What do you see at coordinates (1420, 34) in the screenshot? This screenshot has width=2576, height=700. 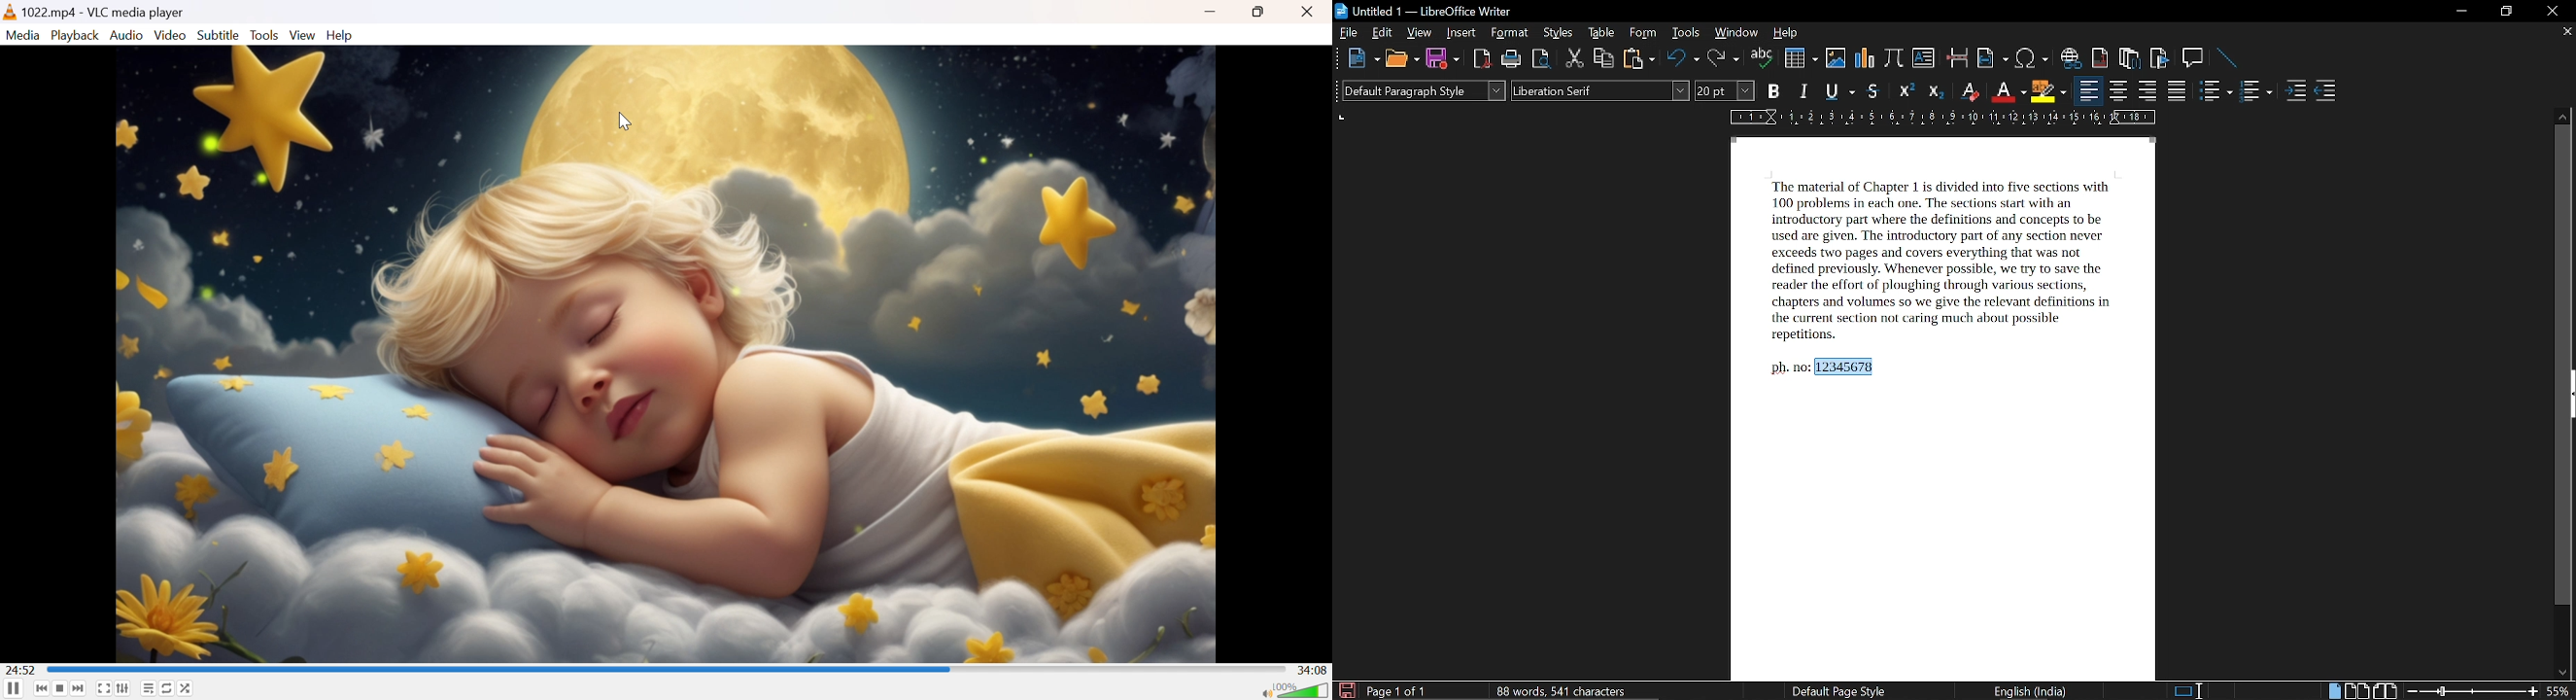 I see `view` at bounding box center [1420, 34].